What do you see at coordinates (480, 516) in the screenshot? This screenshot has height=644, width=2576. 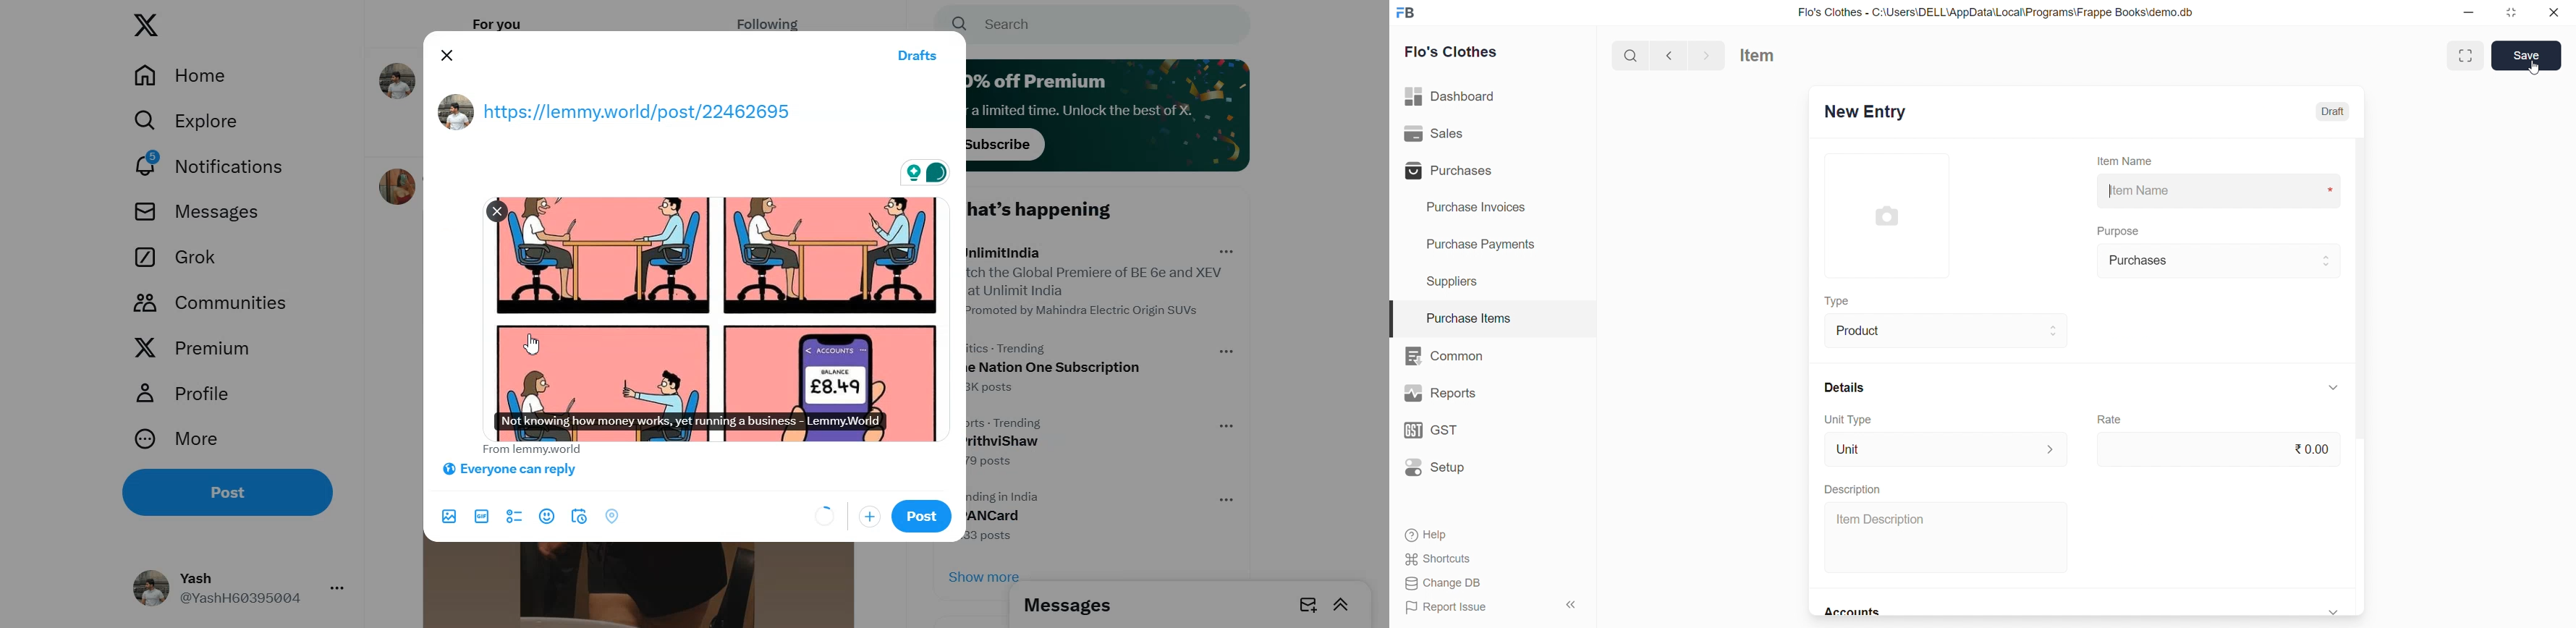 I see `GIF` at bounding box center [480, 516].